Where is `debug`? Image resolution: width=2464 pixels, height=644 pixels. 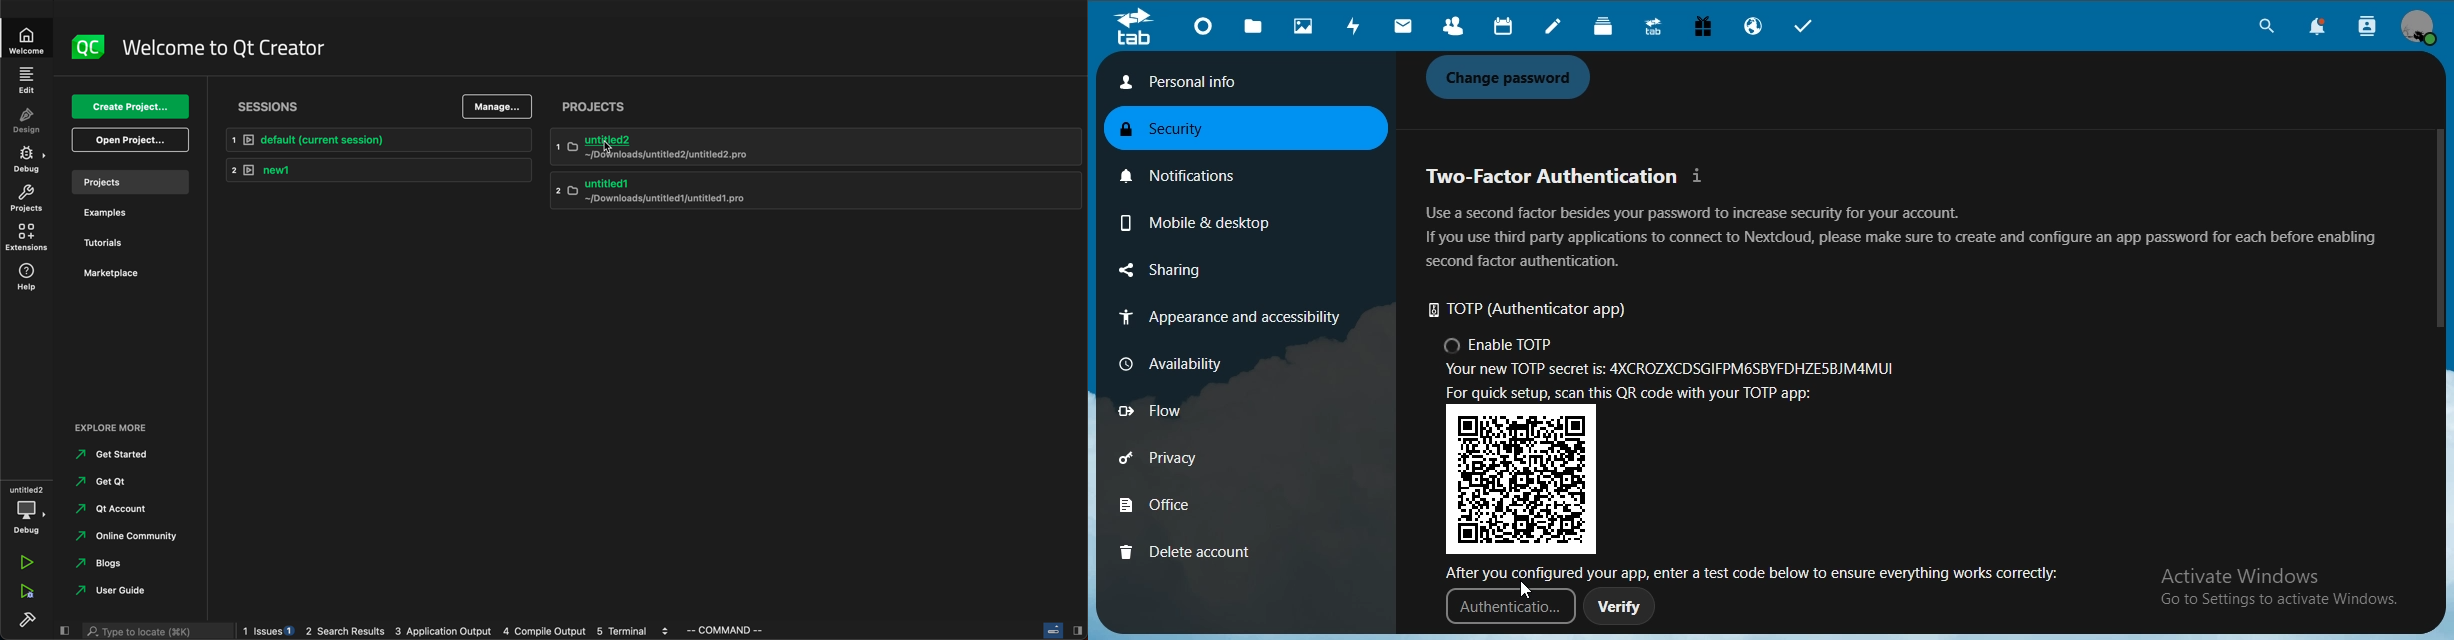
debug is located at coordinates (29, 158).